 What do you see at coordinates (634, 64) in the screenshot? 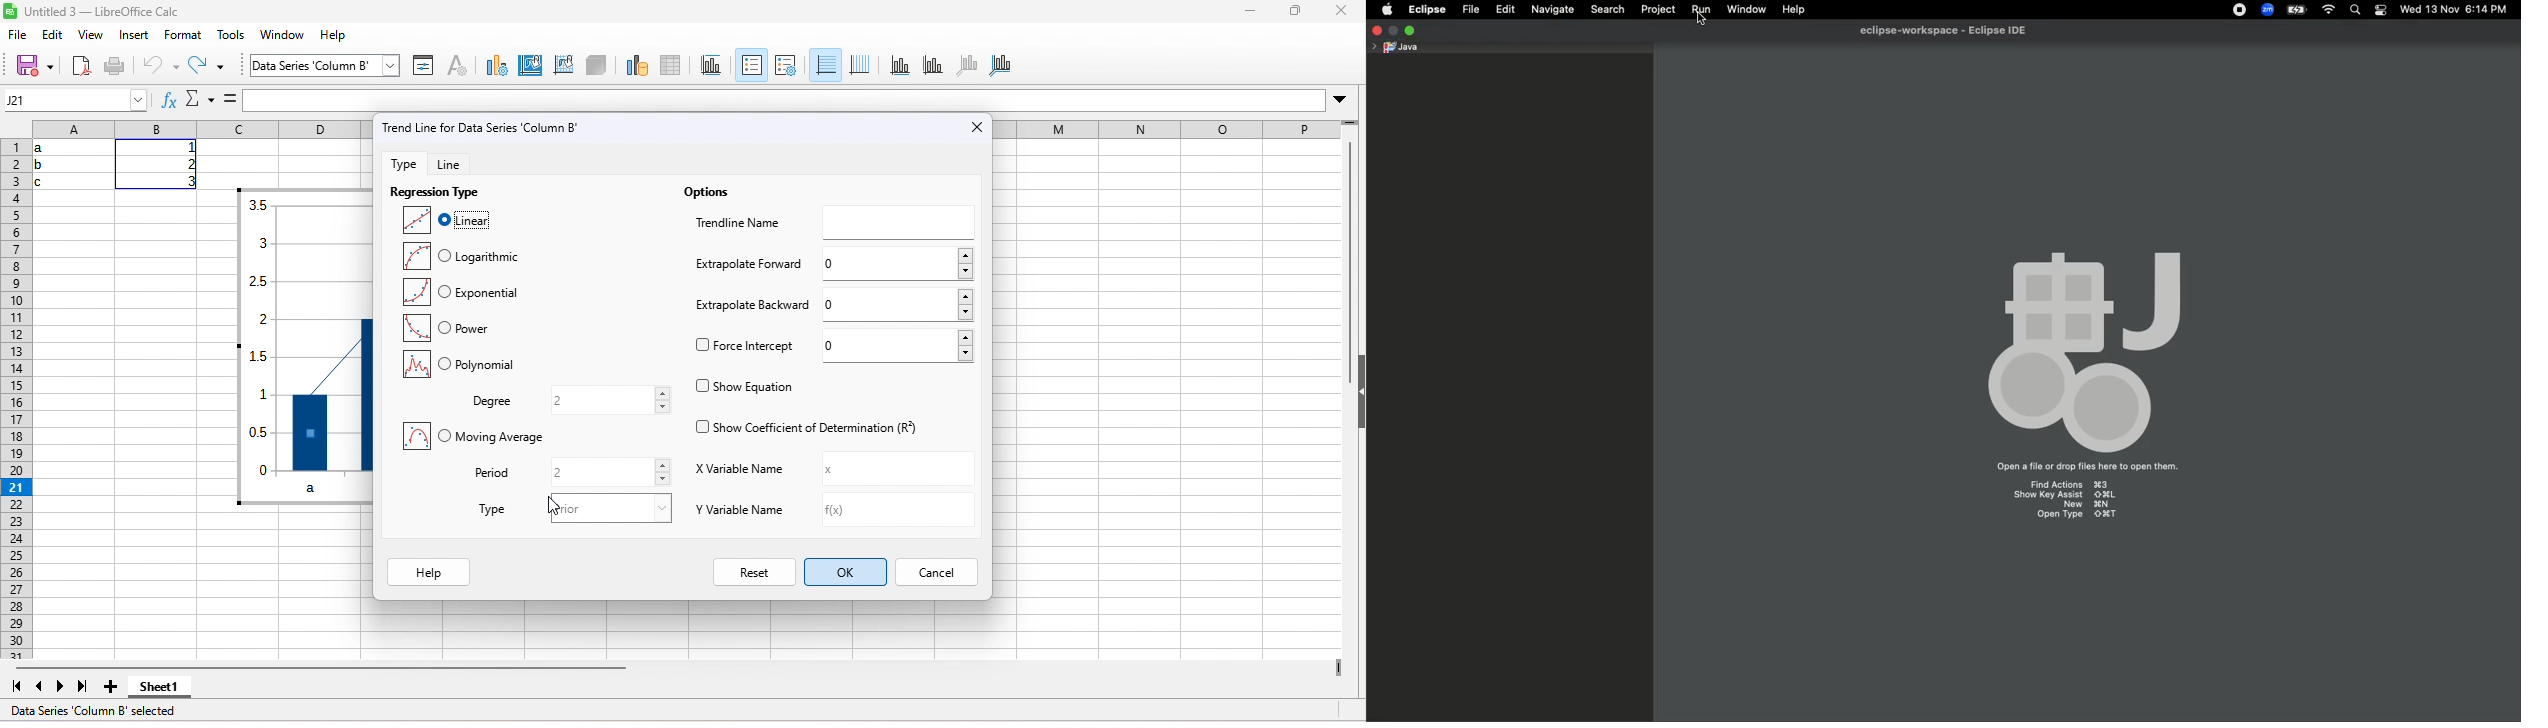
I see `data ranges` at bounding box center [634, 64].